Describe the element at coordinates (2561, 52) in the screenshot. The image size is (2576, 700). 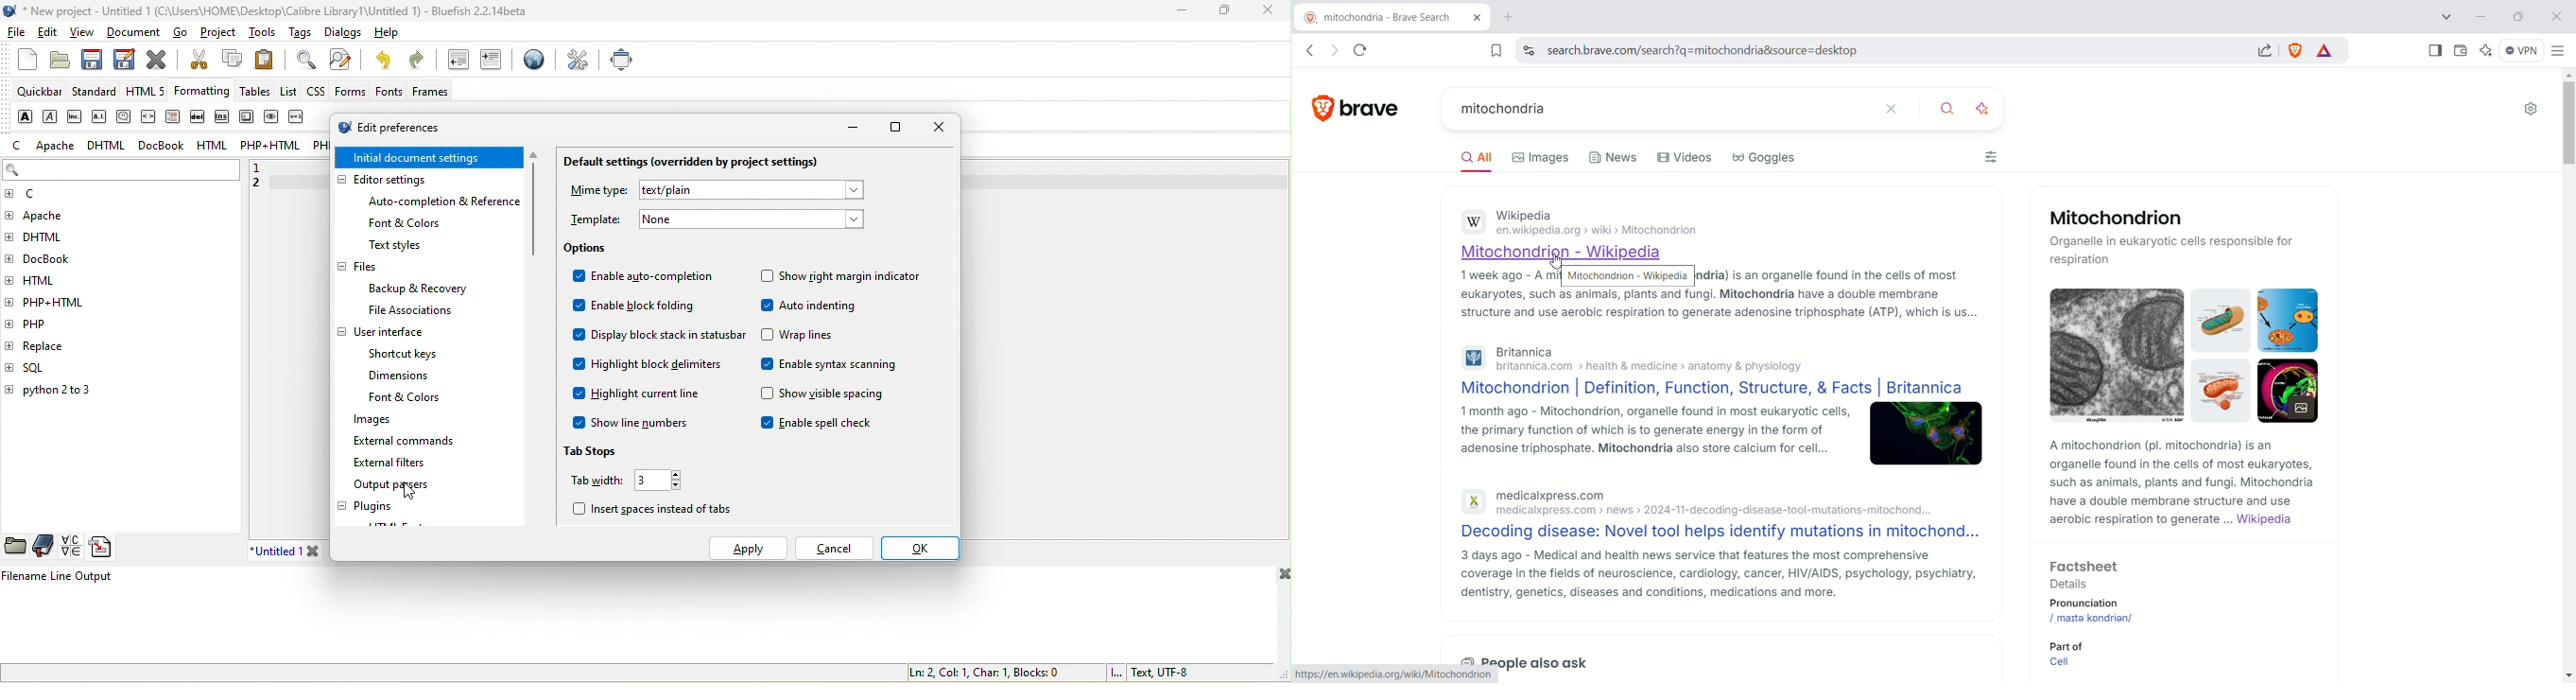
I see `customize and control brave` at that location.